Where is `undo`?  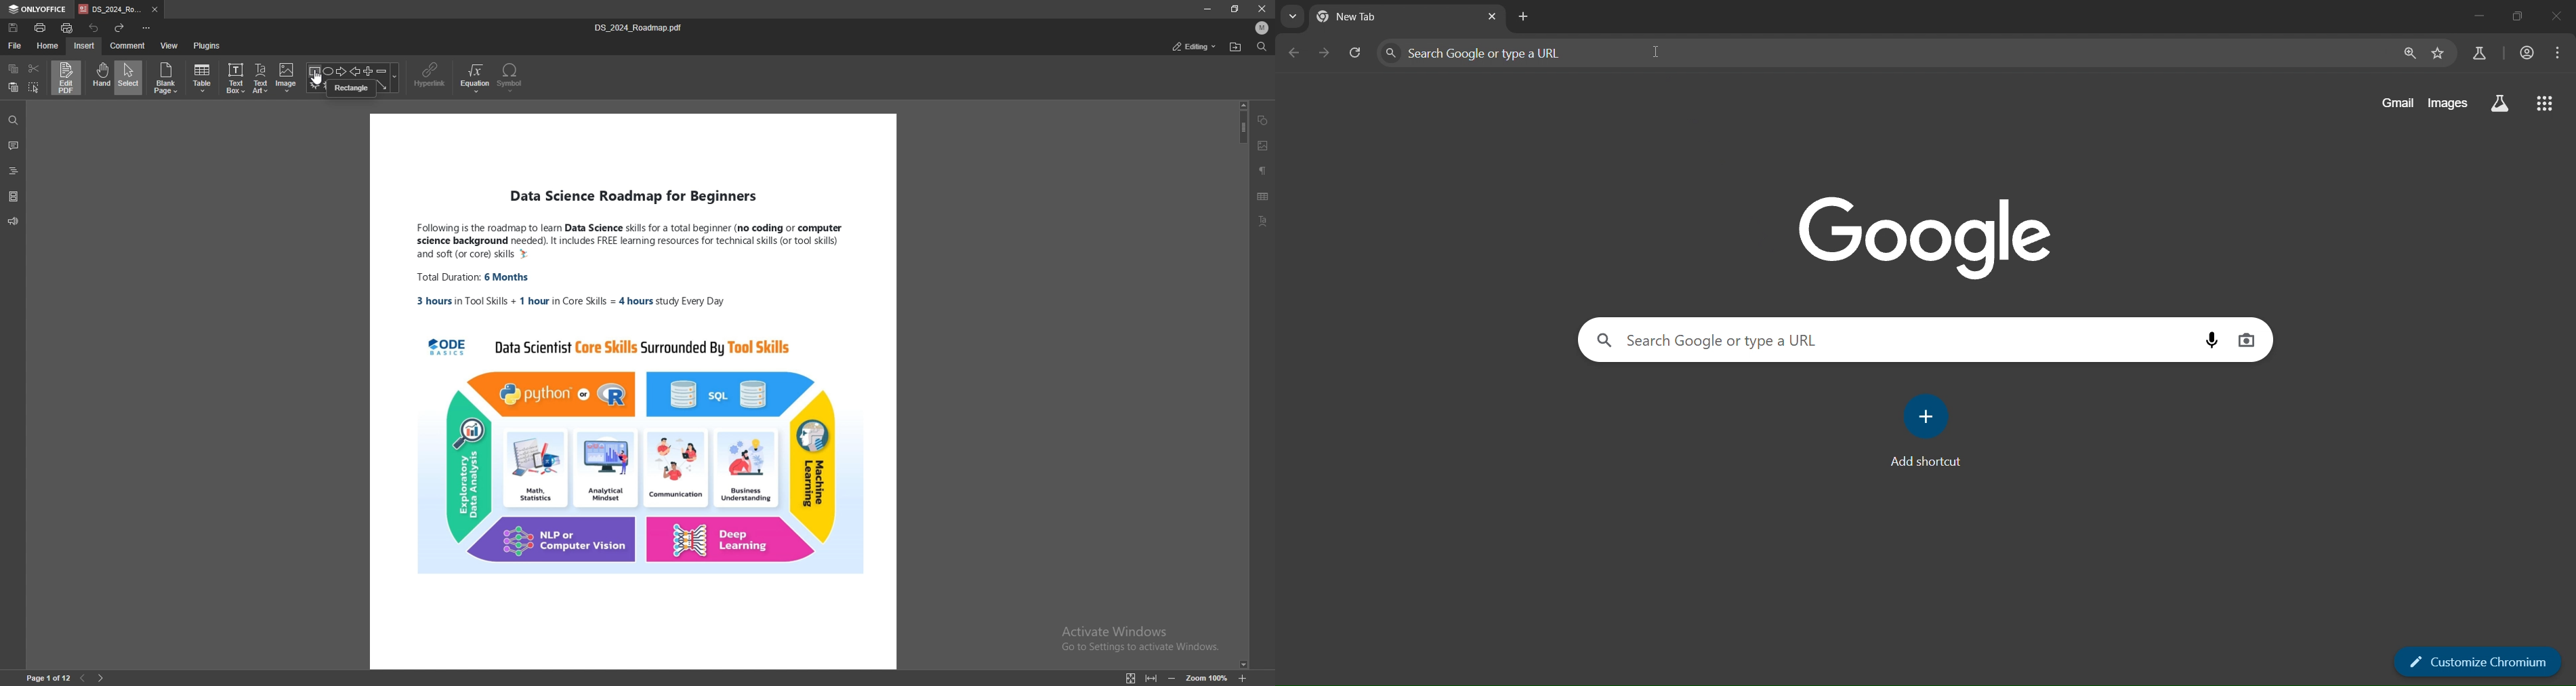 undo is located at coordinates (94, 27).